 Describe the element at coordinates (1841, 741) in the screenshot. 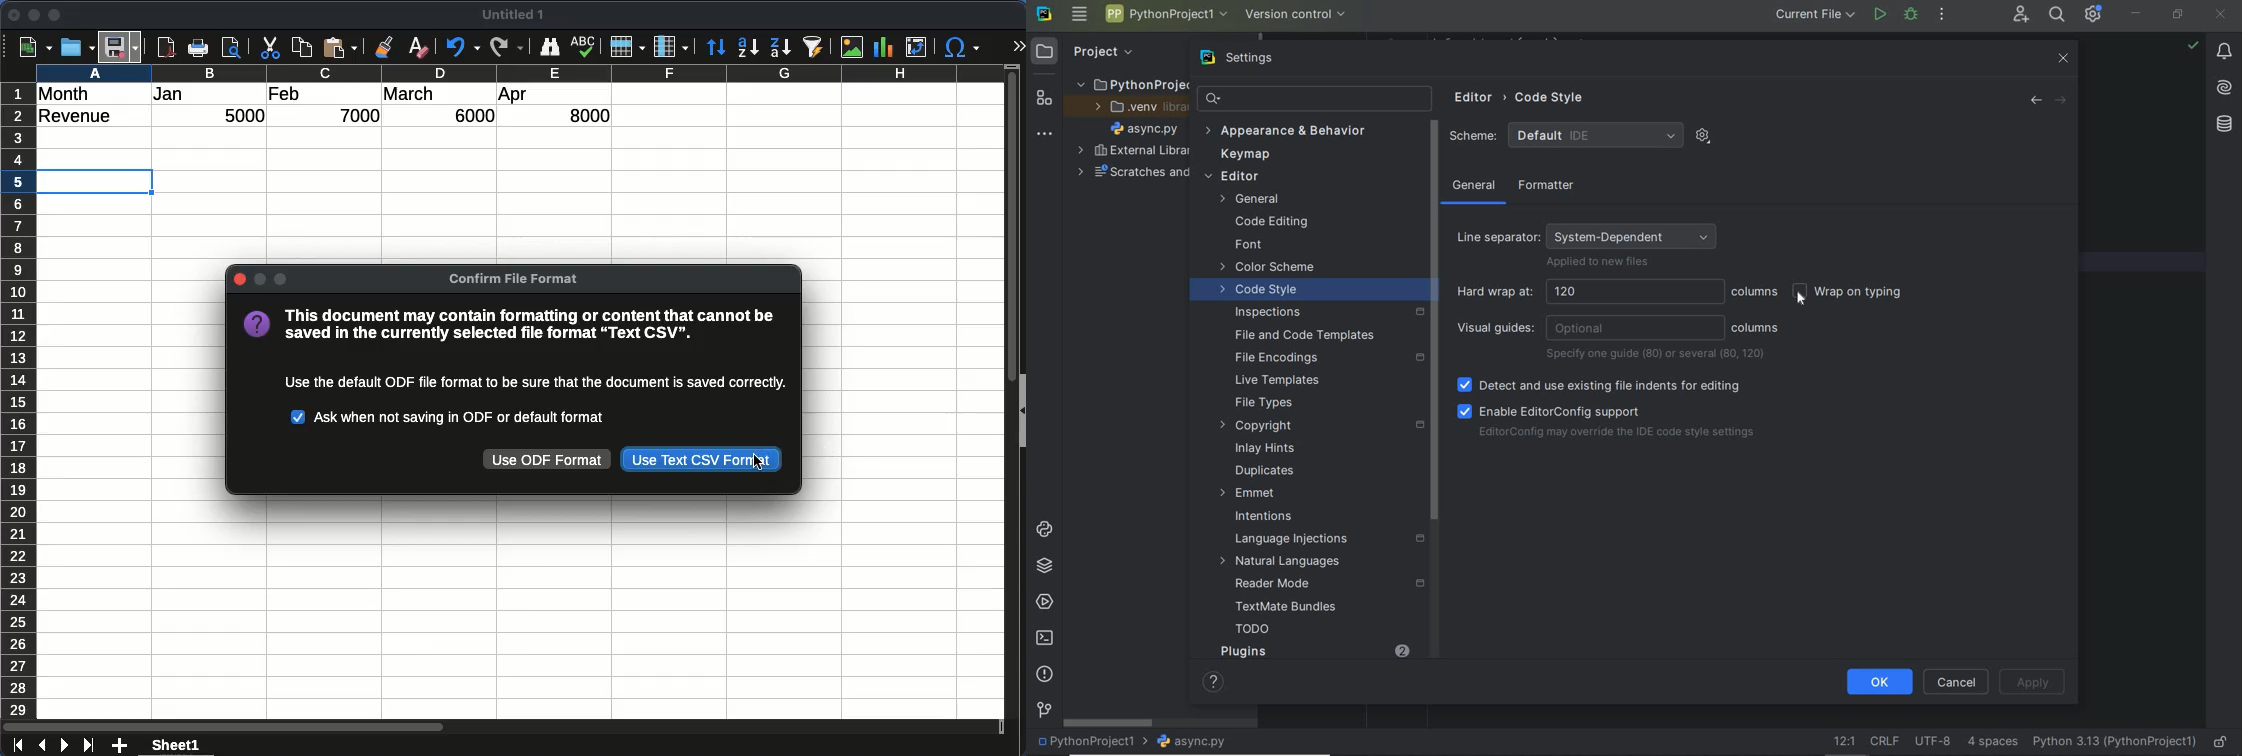

I see `Go to line` at that location.